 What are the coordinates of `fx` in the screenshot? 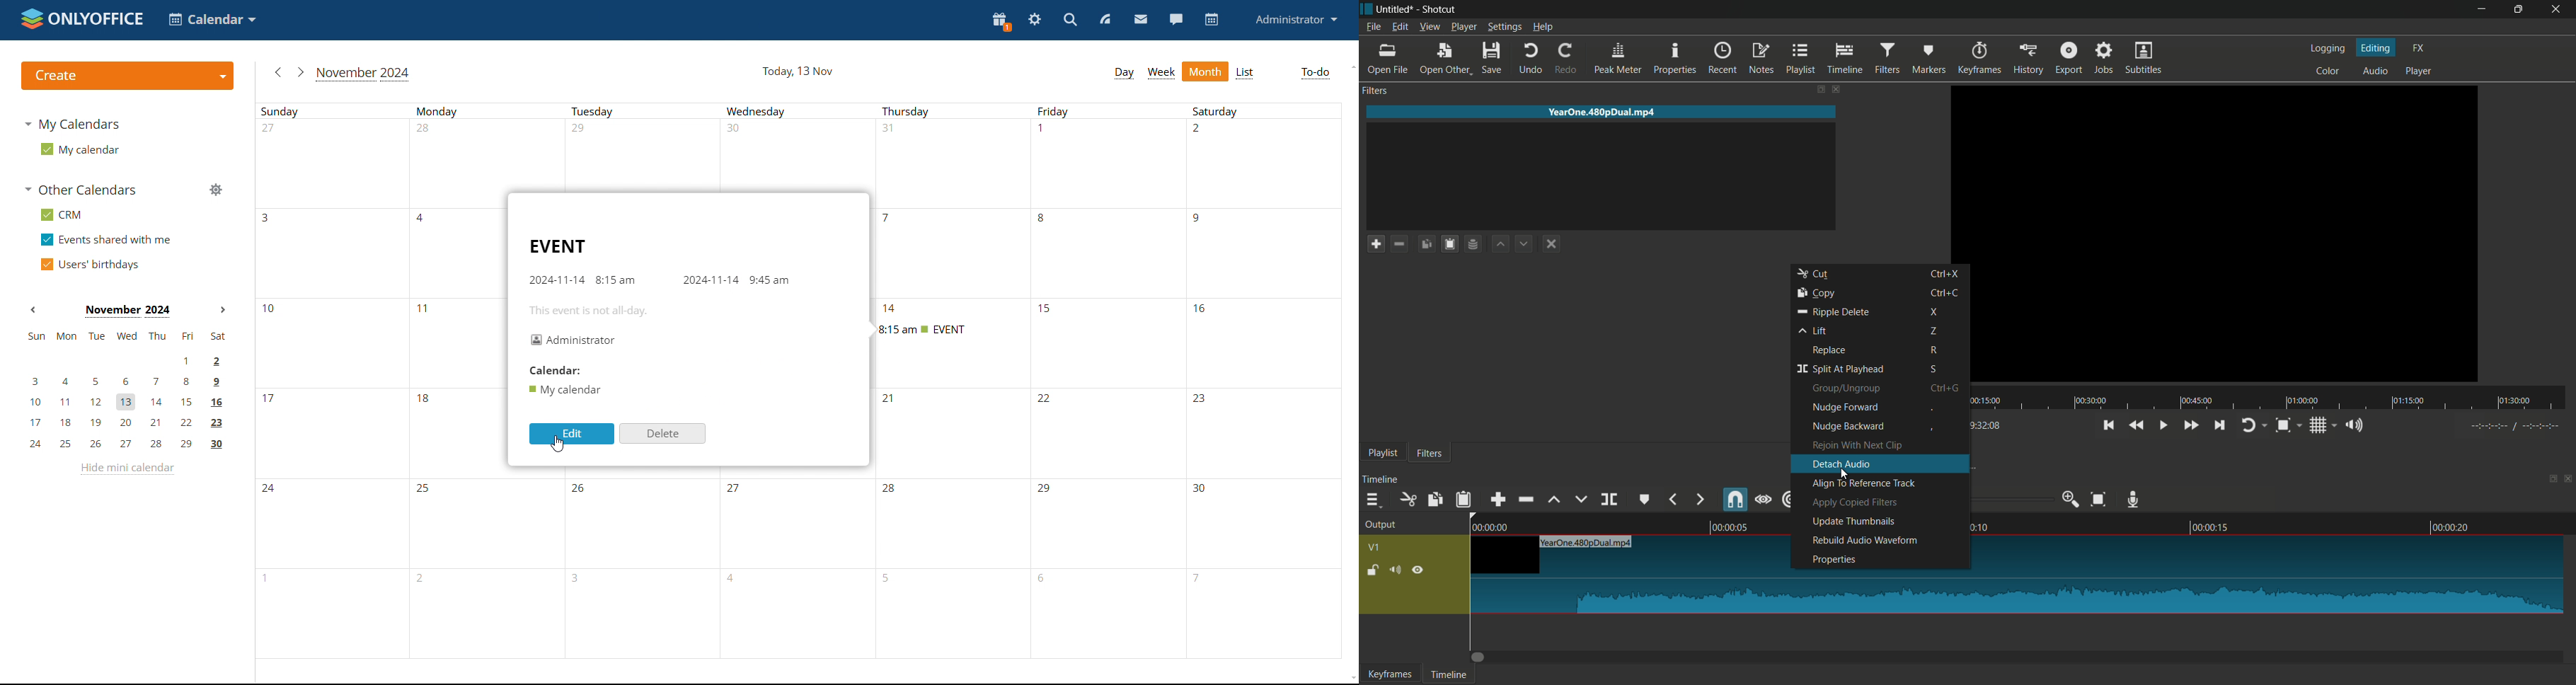 It's located at (2418, 48).